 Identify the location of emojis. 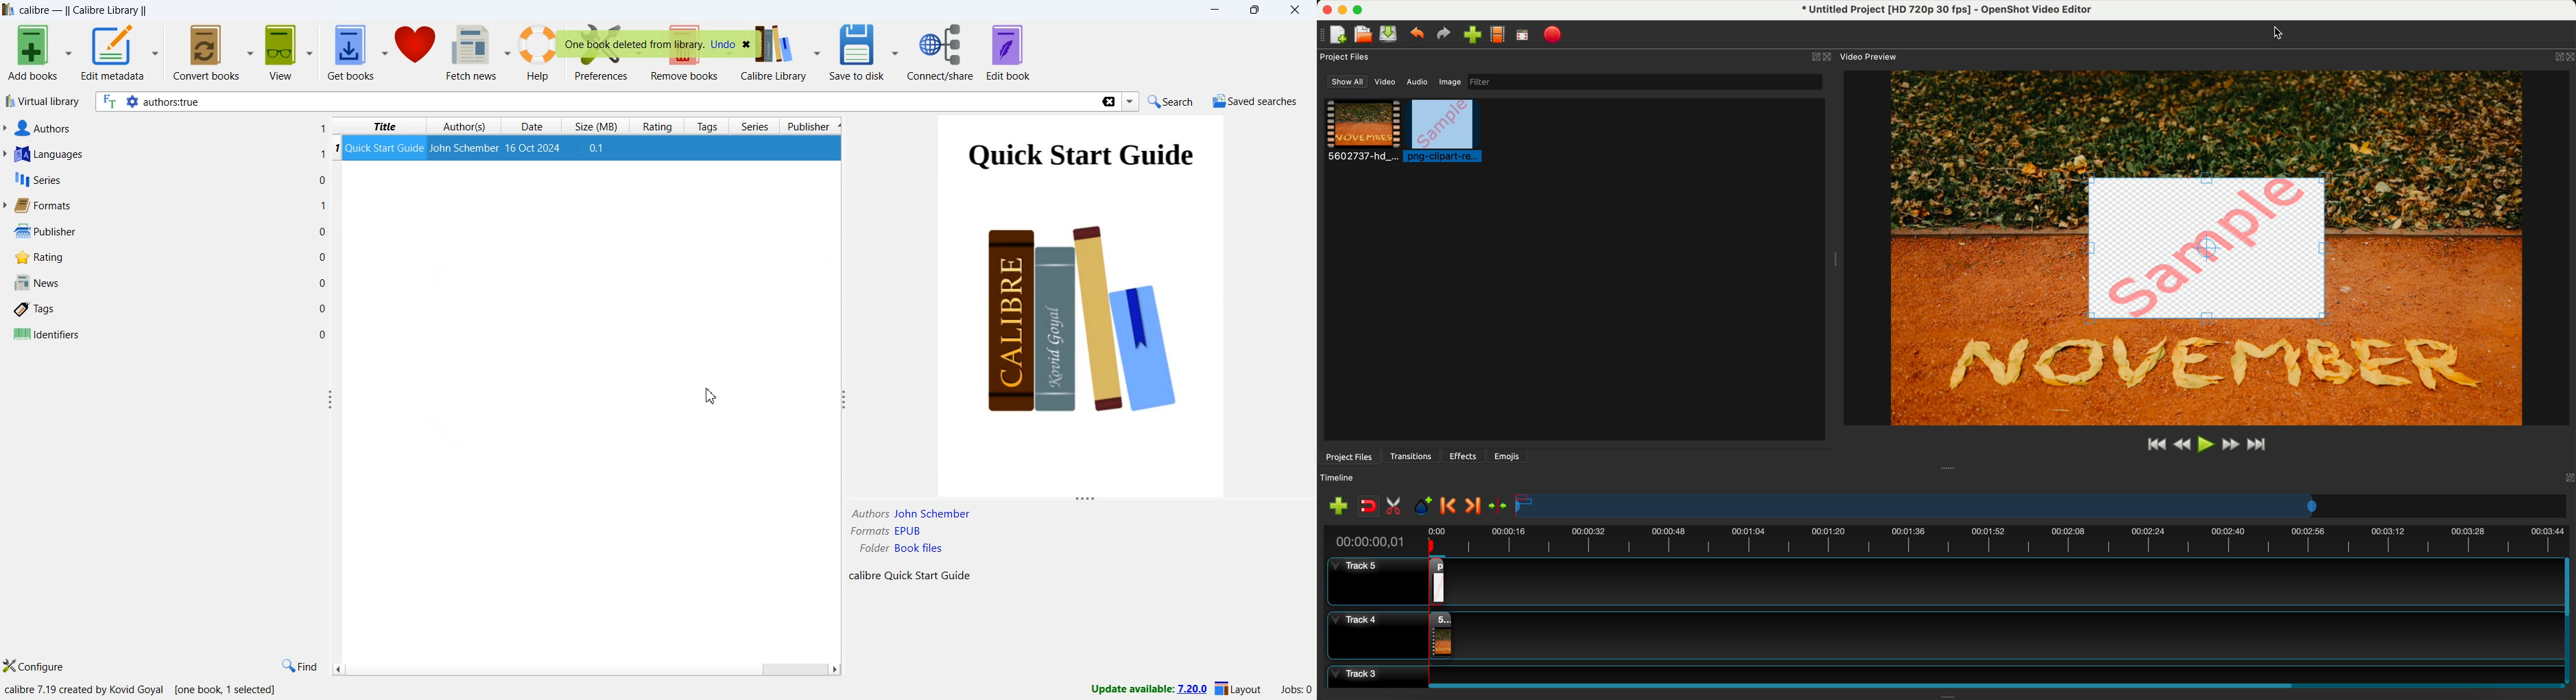
(1507, 455).